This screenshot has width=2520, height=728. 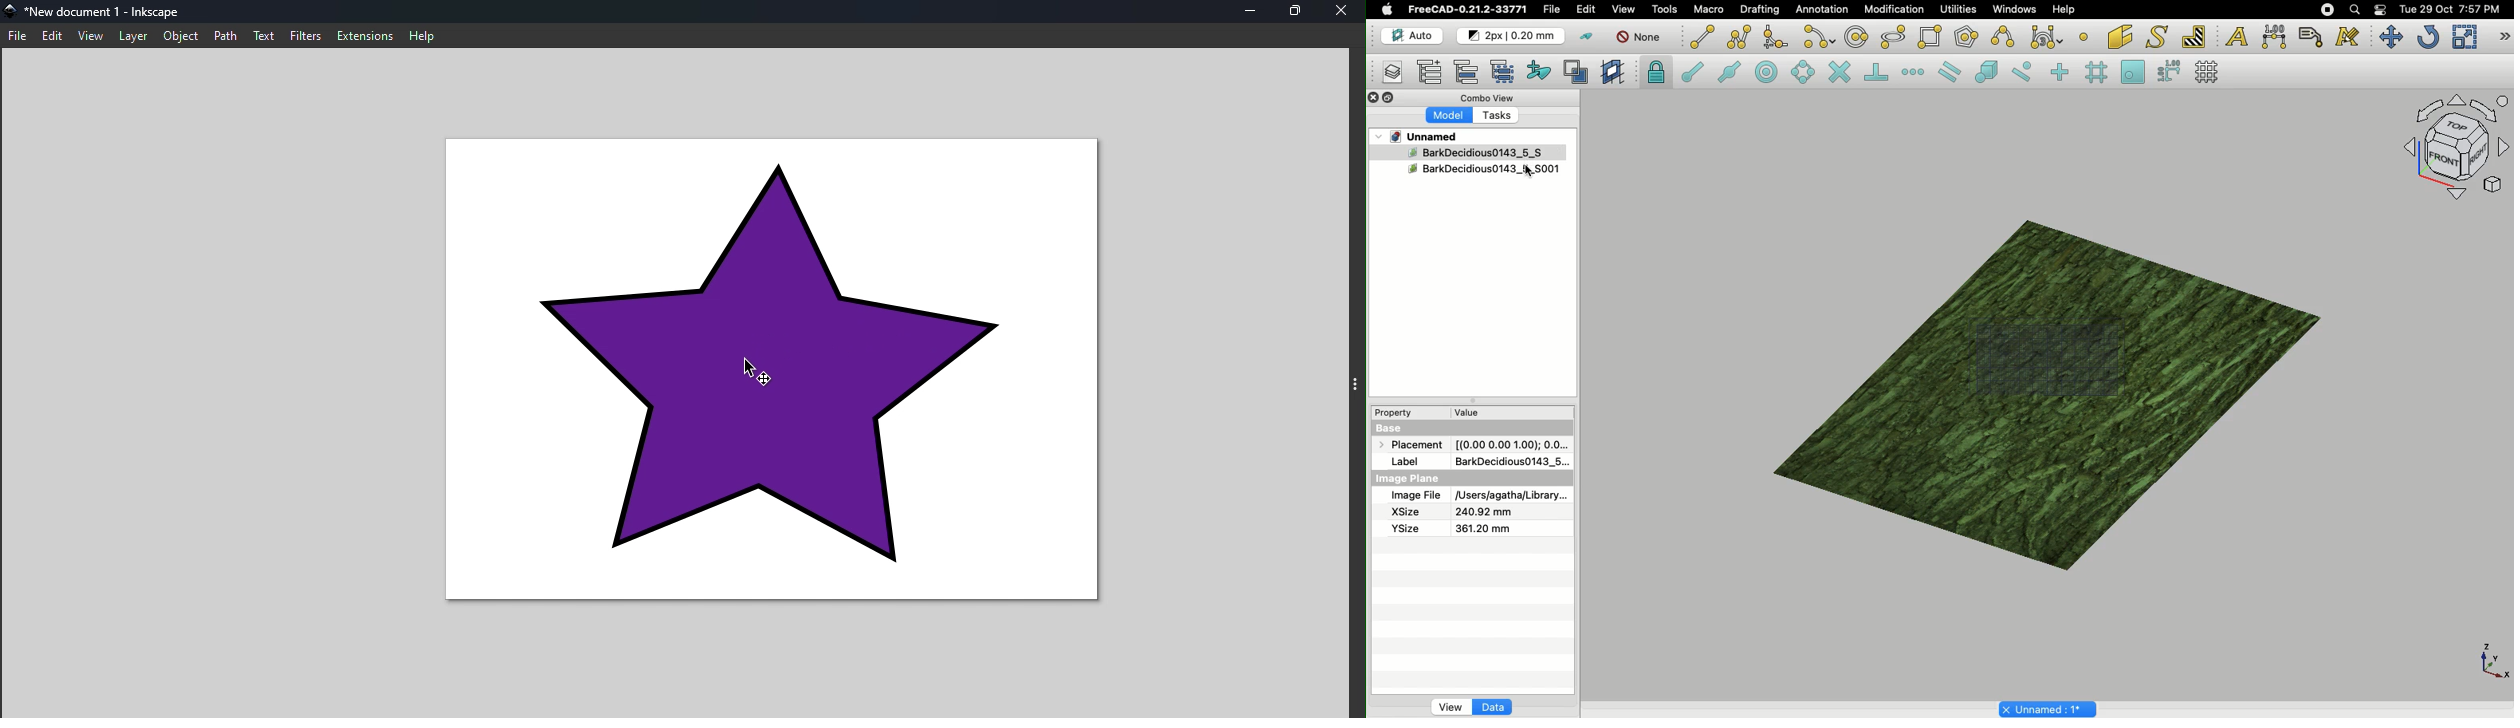 I want to click on View, so click(x=1624, y=8).